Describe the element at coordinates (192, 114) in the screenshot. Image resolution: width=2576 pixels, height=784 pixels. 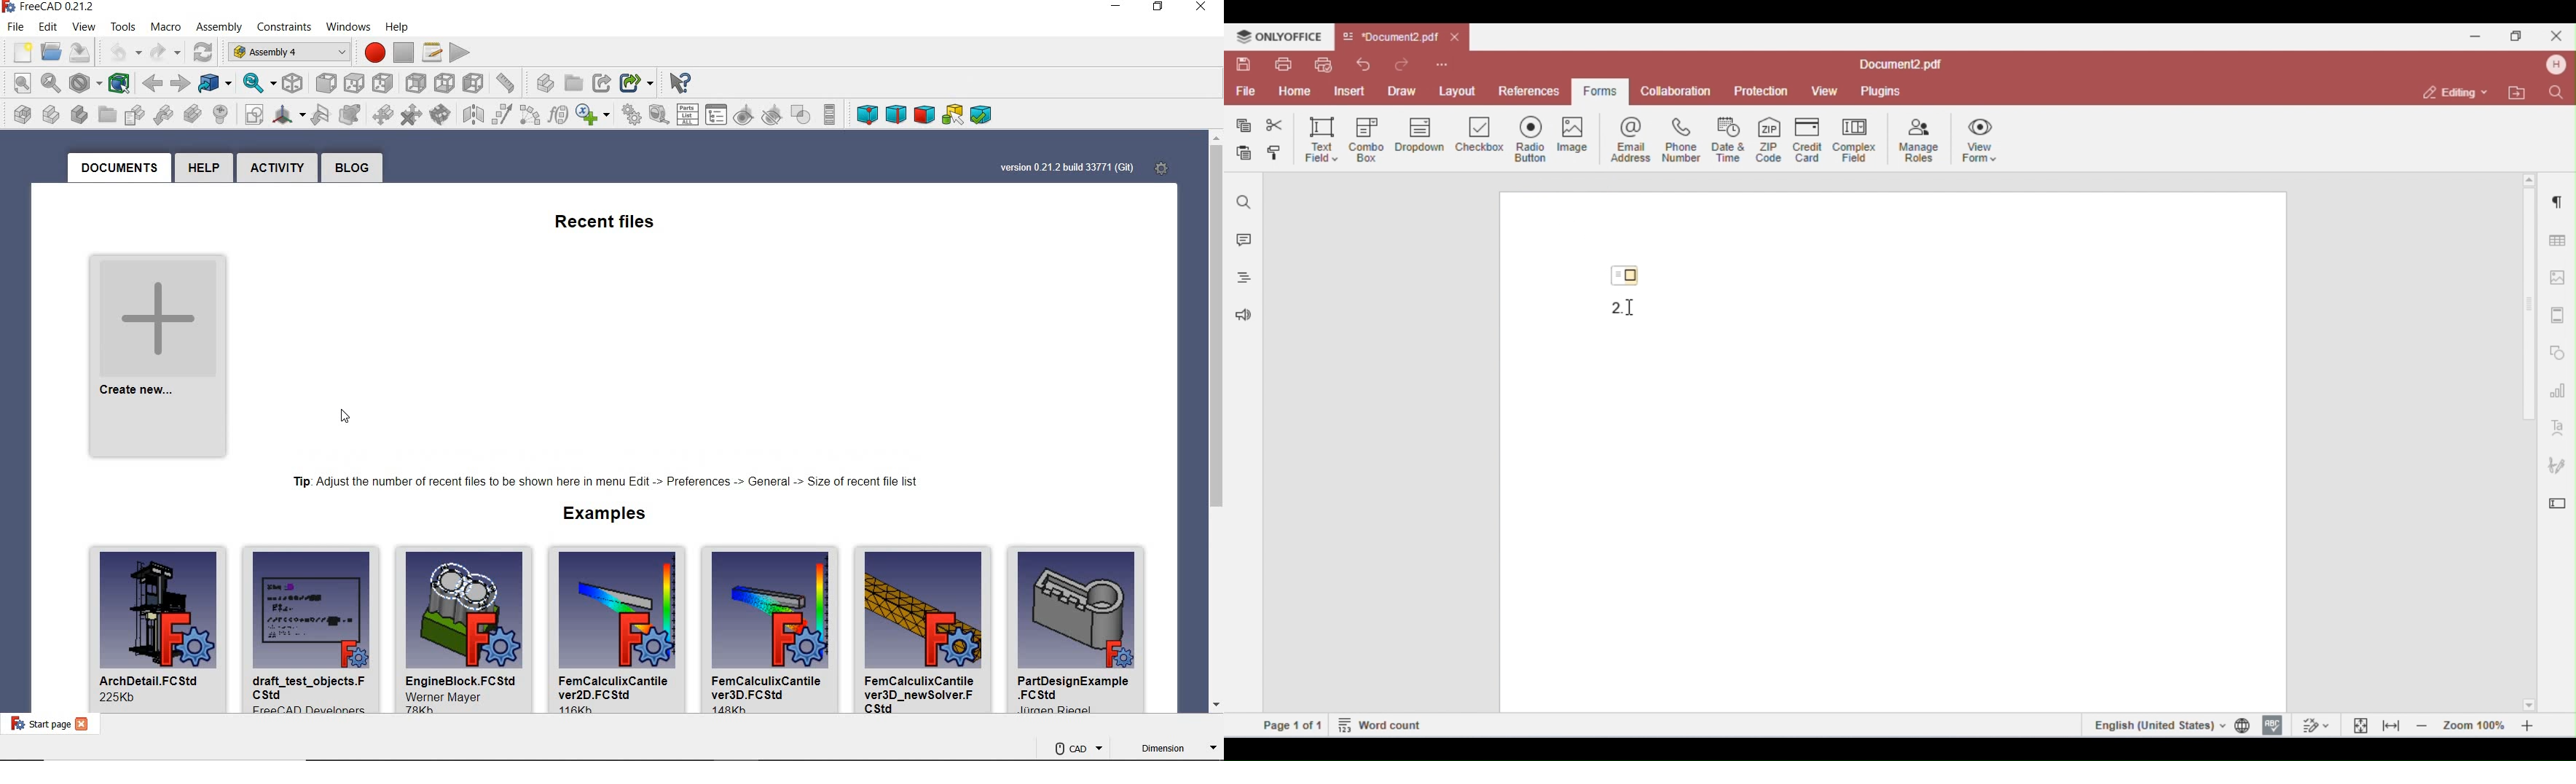
I see `create a variant part` at that location.